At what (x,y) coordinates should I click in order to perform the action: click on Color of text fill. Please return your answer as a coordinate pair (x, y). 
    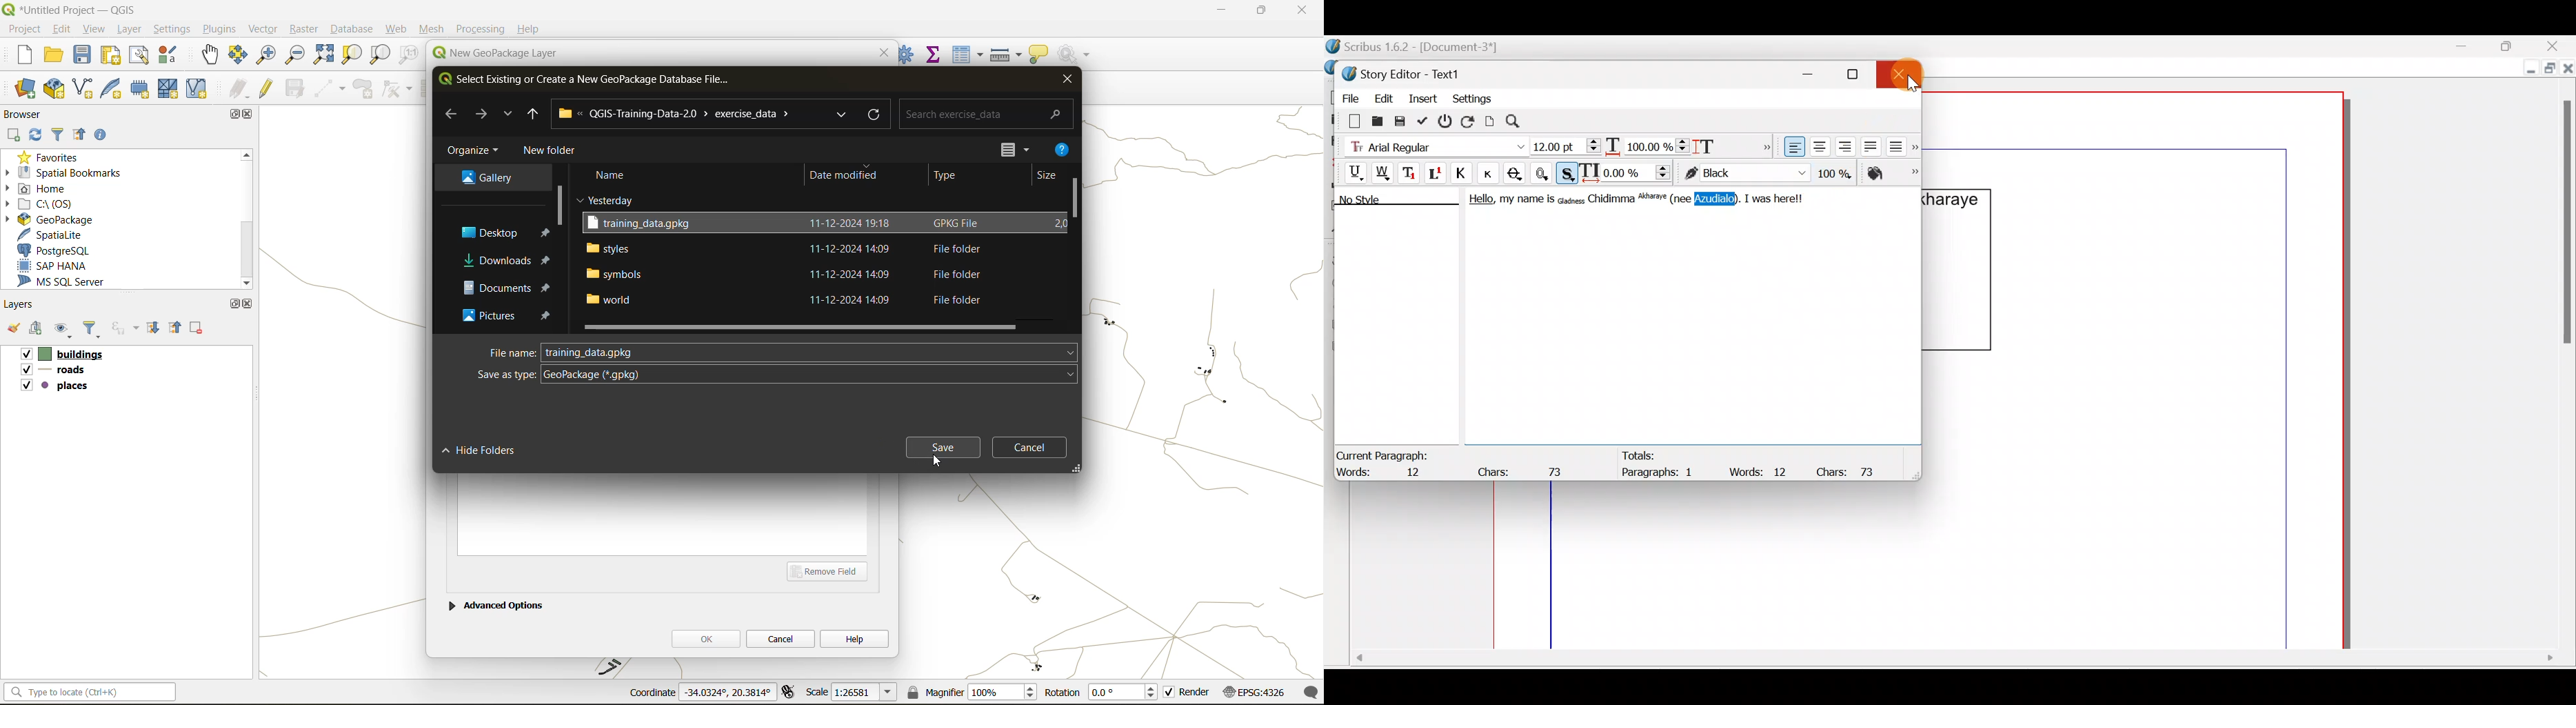
    Looking at the image, I should click on (1892, 173).